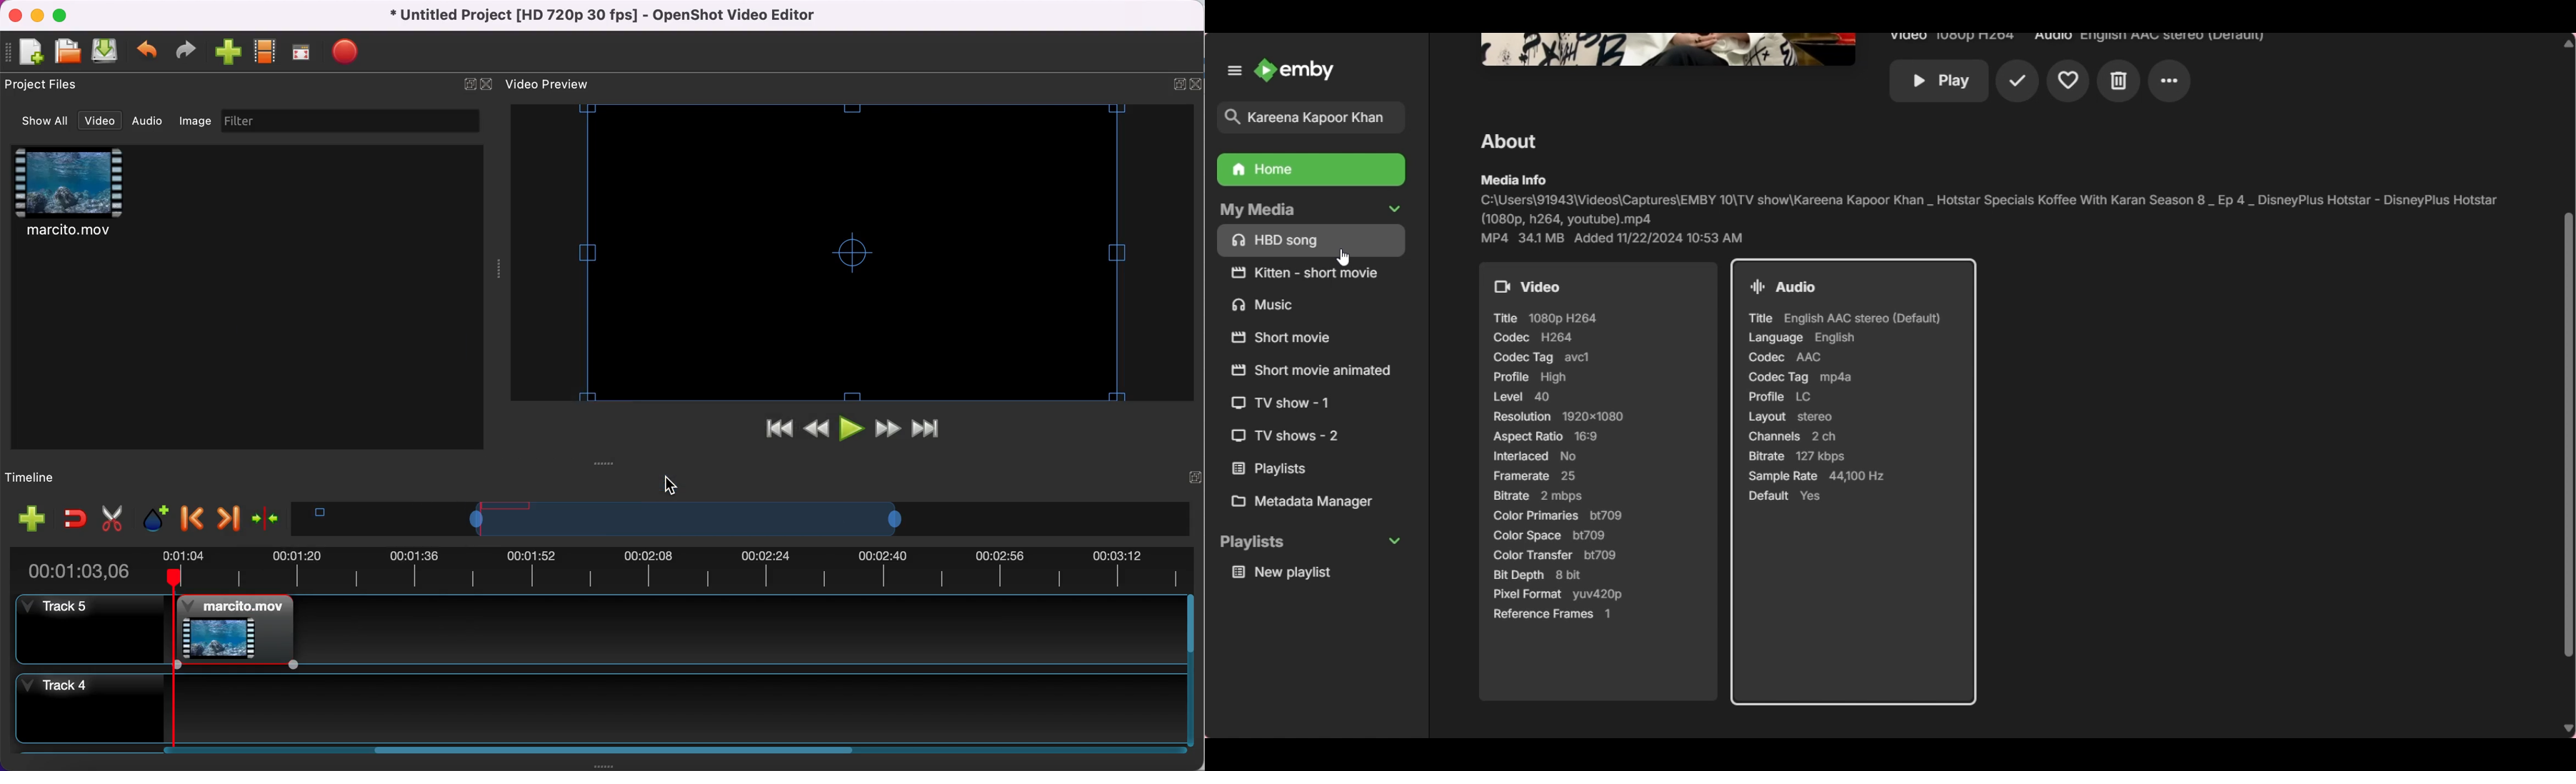 This screenshot has height=784, width=2576. Describe the element at coordinates (1197, 86) in the screenshot. I see `close` at that location.